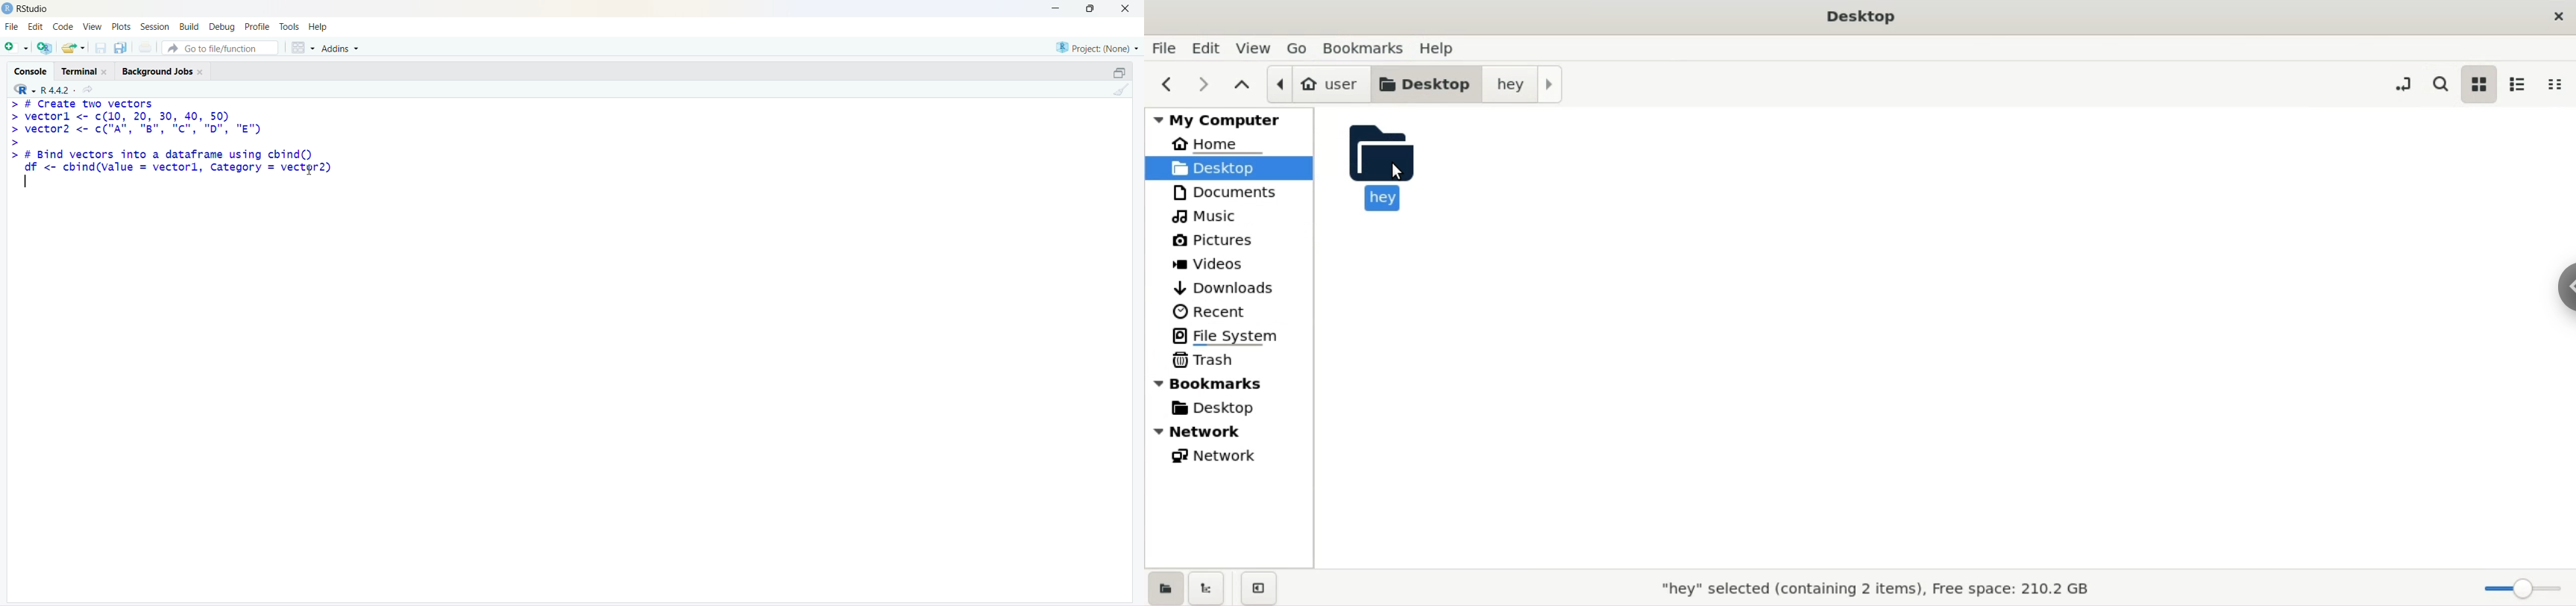 The height and width of the screenshot is (616, 2576). I want to click on Addins, so click(340, 48).